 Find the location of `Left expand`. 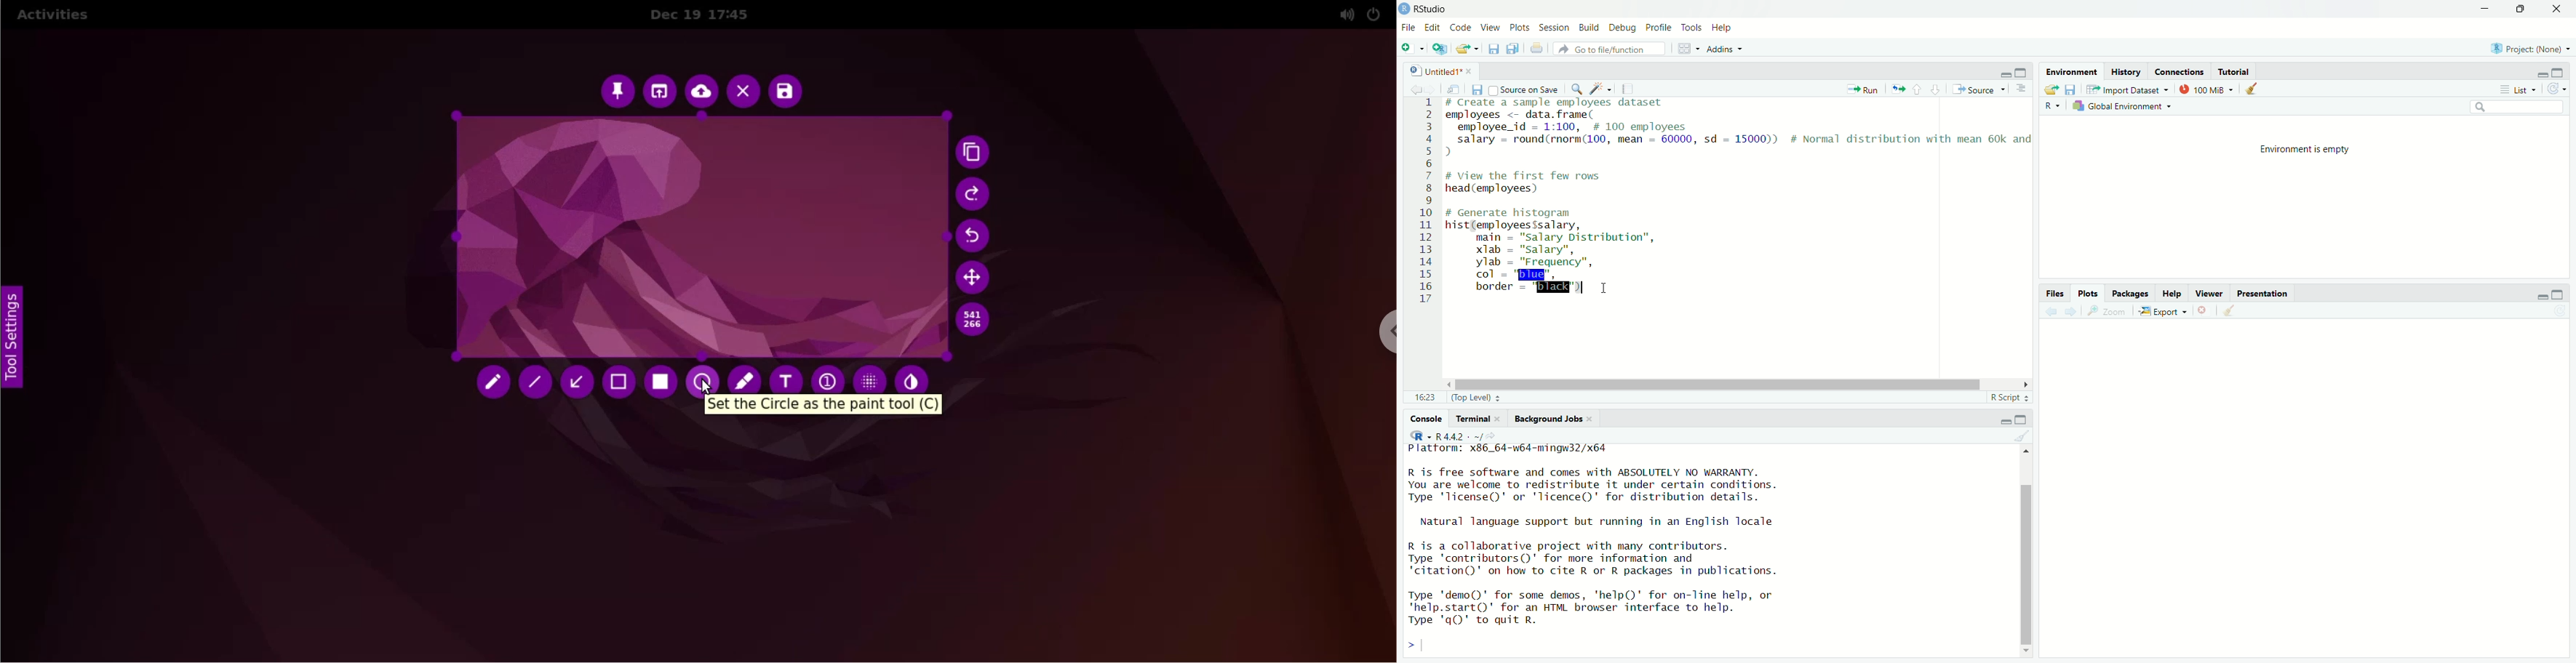

Left expand is located at coordinates (1411, 645).